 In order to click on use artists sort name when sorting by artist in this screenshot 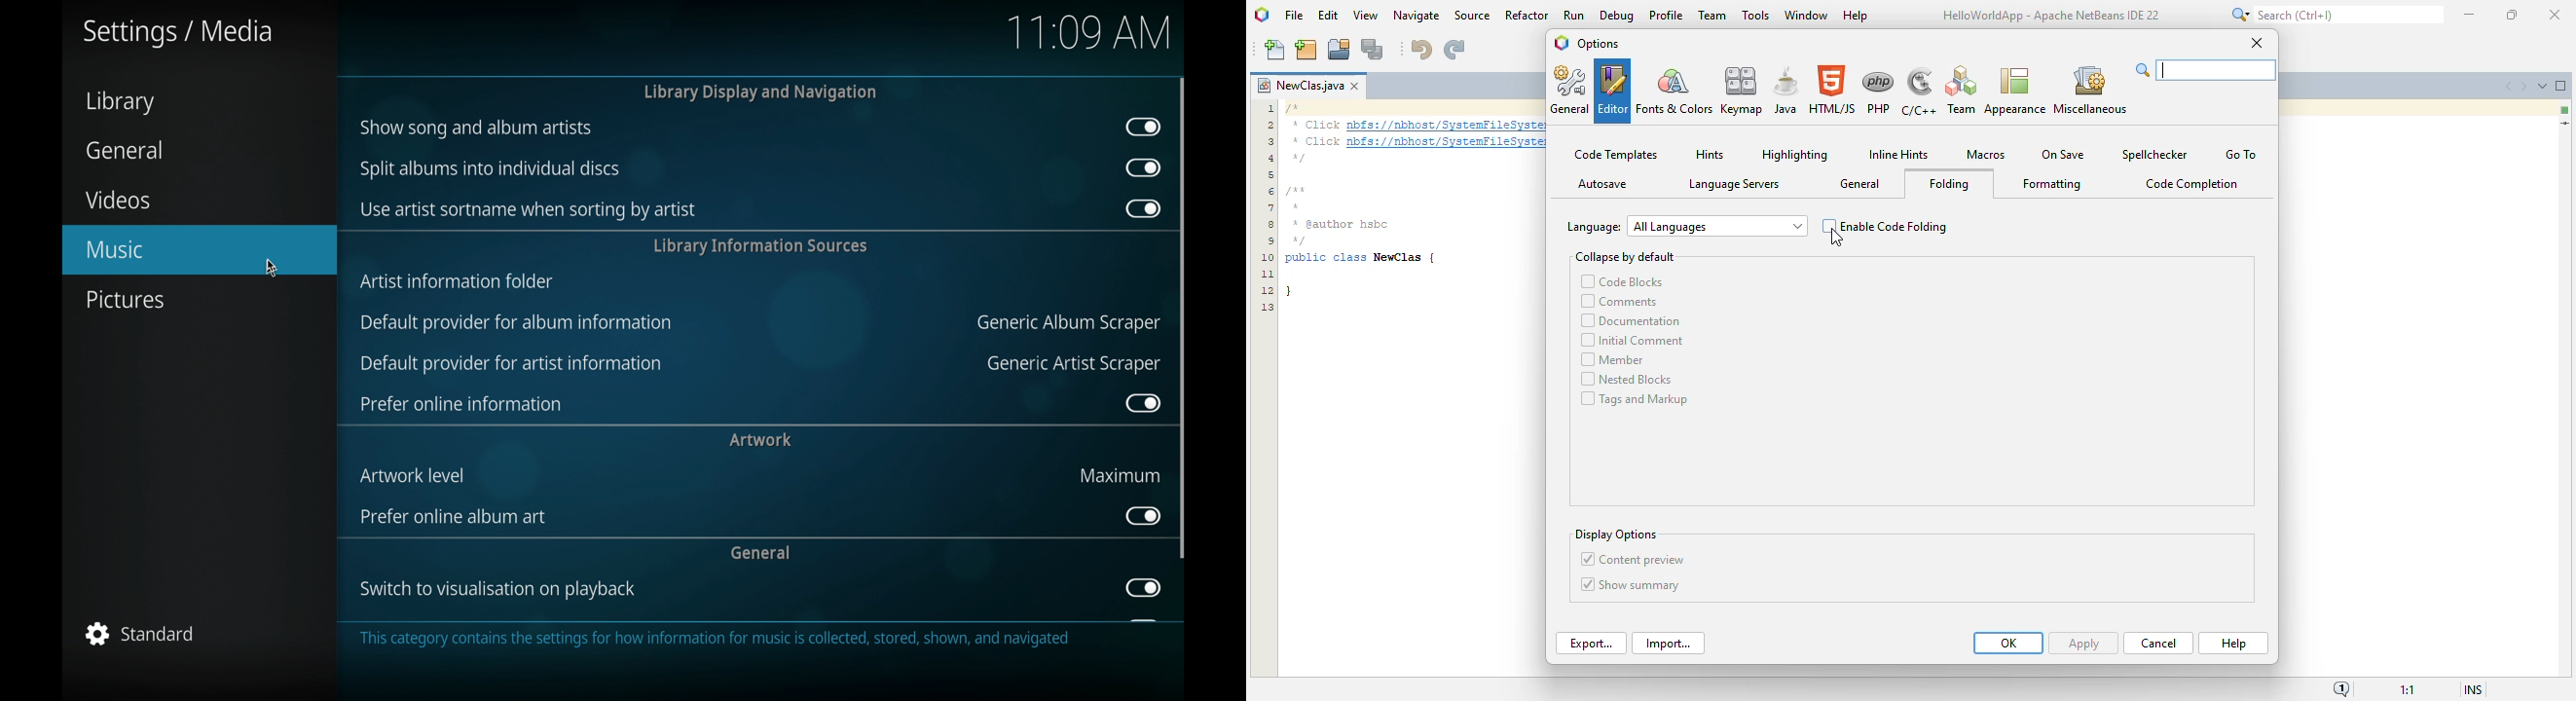, I will do `click(529, 210)`.